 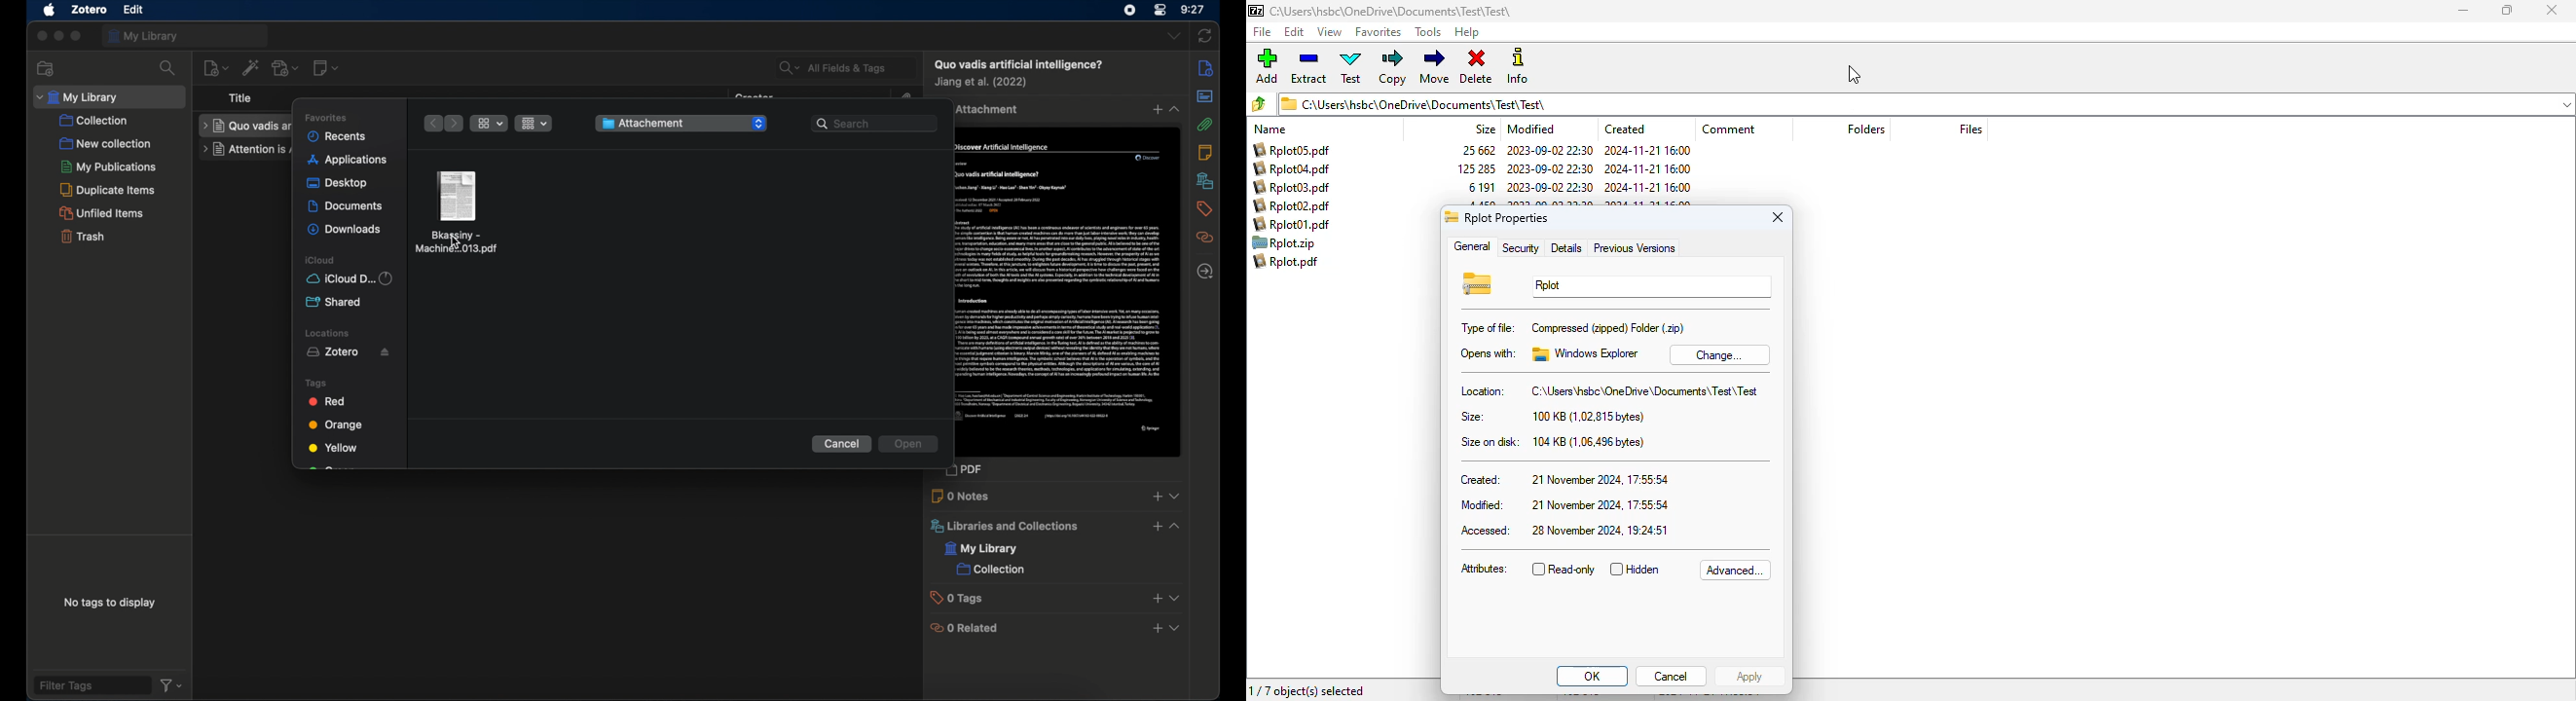 What do you see at coordinates (344, 230) in the screenshot?
I see `downloads` at bounding box center [344, 230].